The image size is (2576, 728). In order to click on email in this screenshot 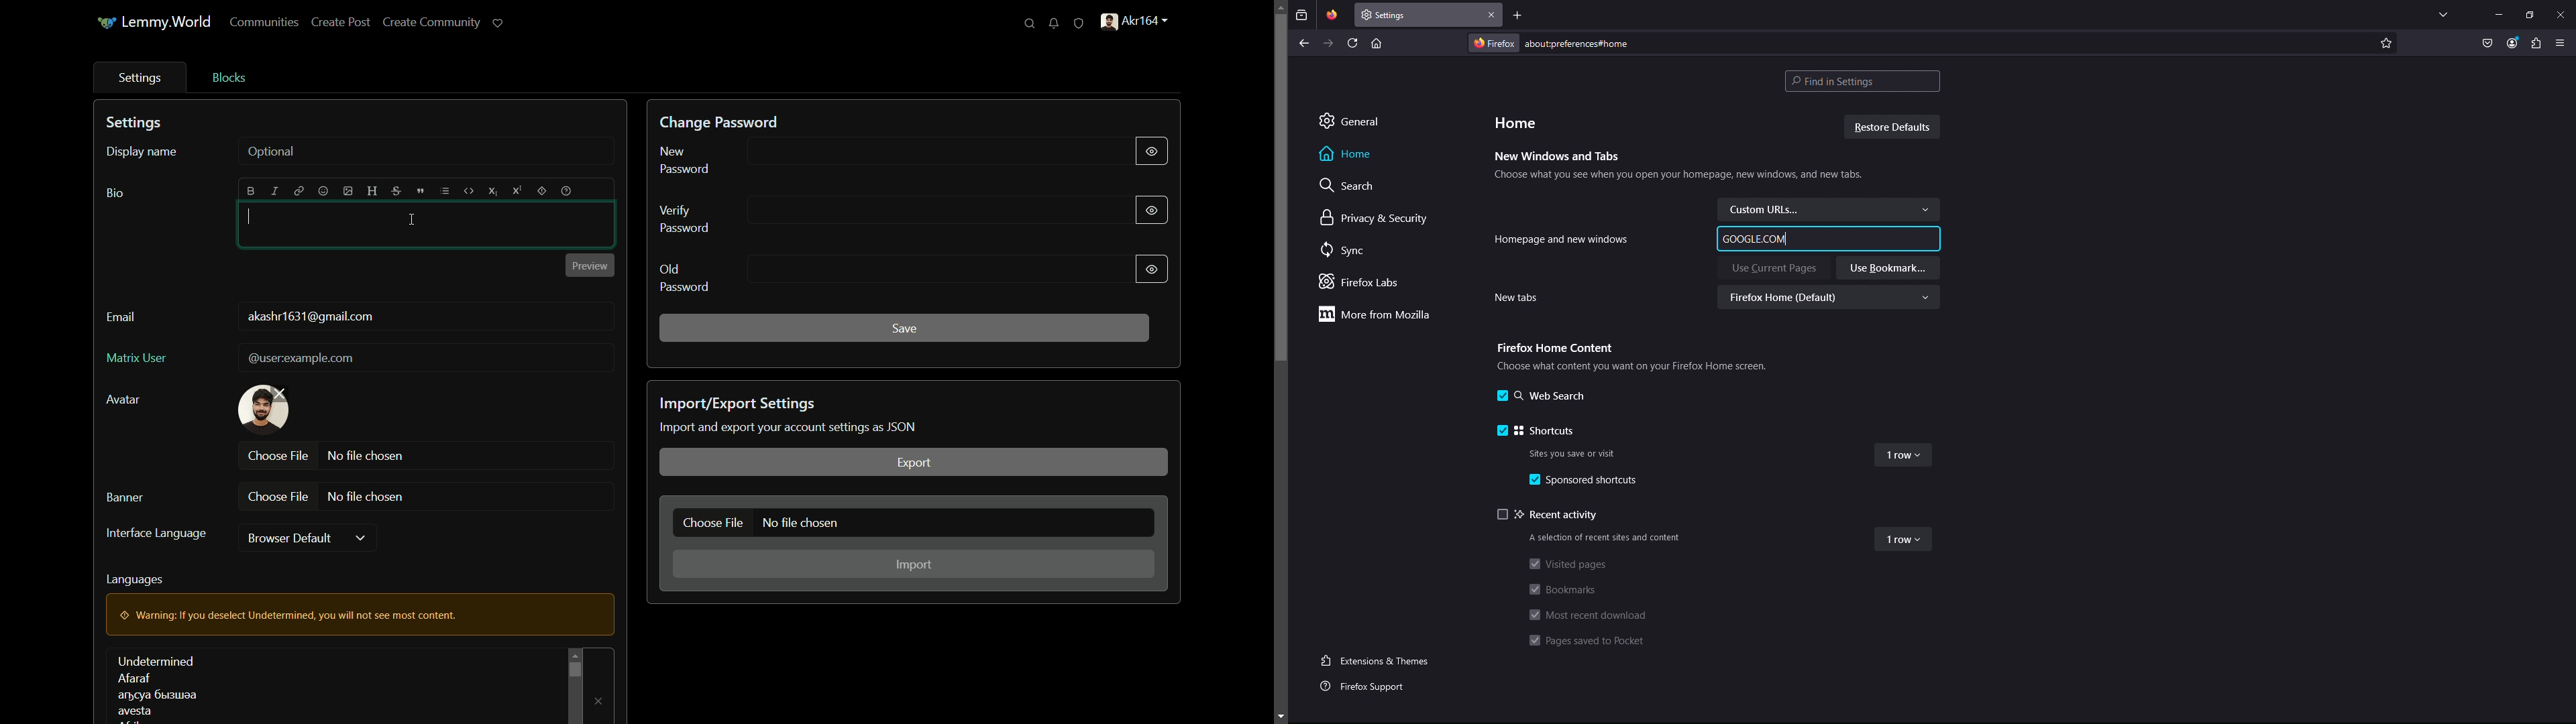, I will do `click(121, 317)`.